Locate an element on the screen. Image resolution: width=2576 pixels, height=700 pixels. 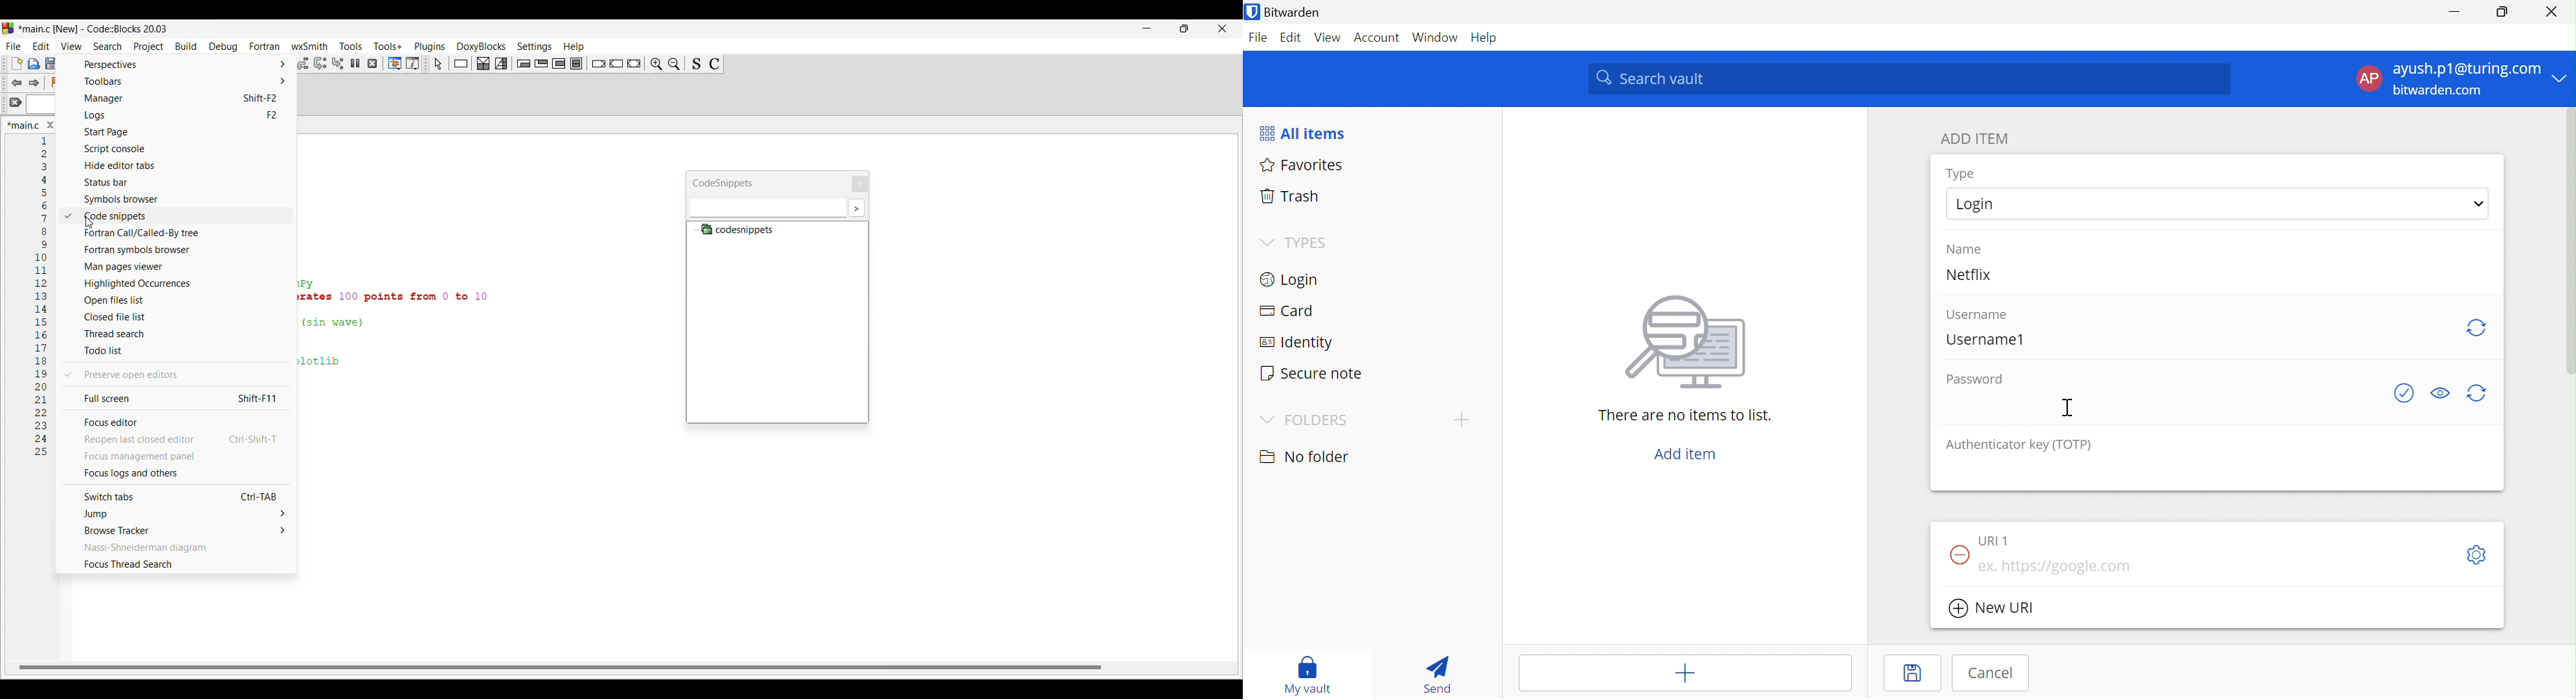
Cursor is located at coordinates (2069, 406).